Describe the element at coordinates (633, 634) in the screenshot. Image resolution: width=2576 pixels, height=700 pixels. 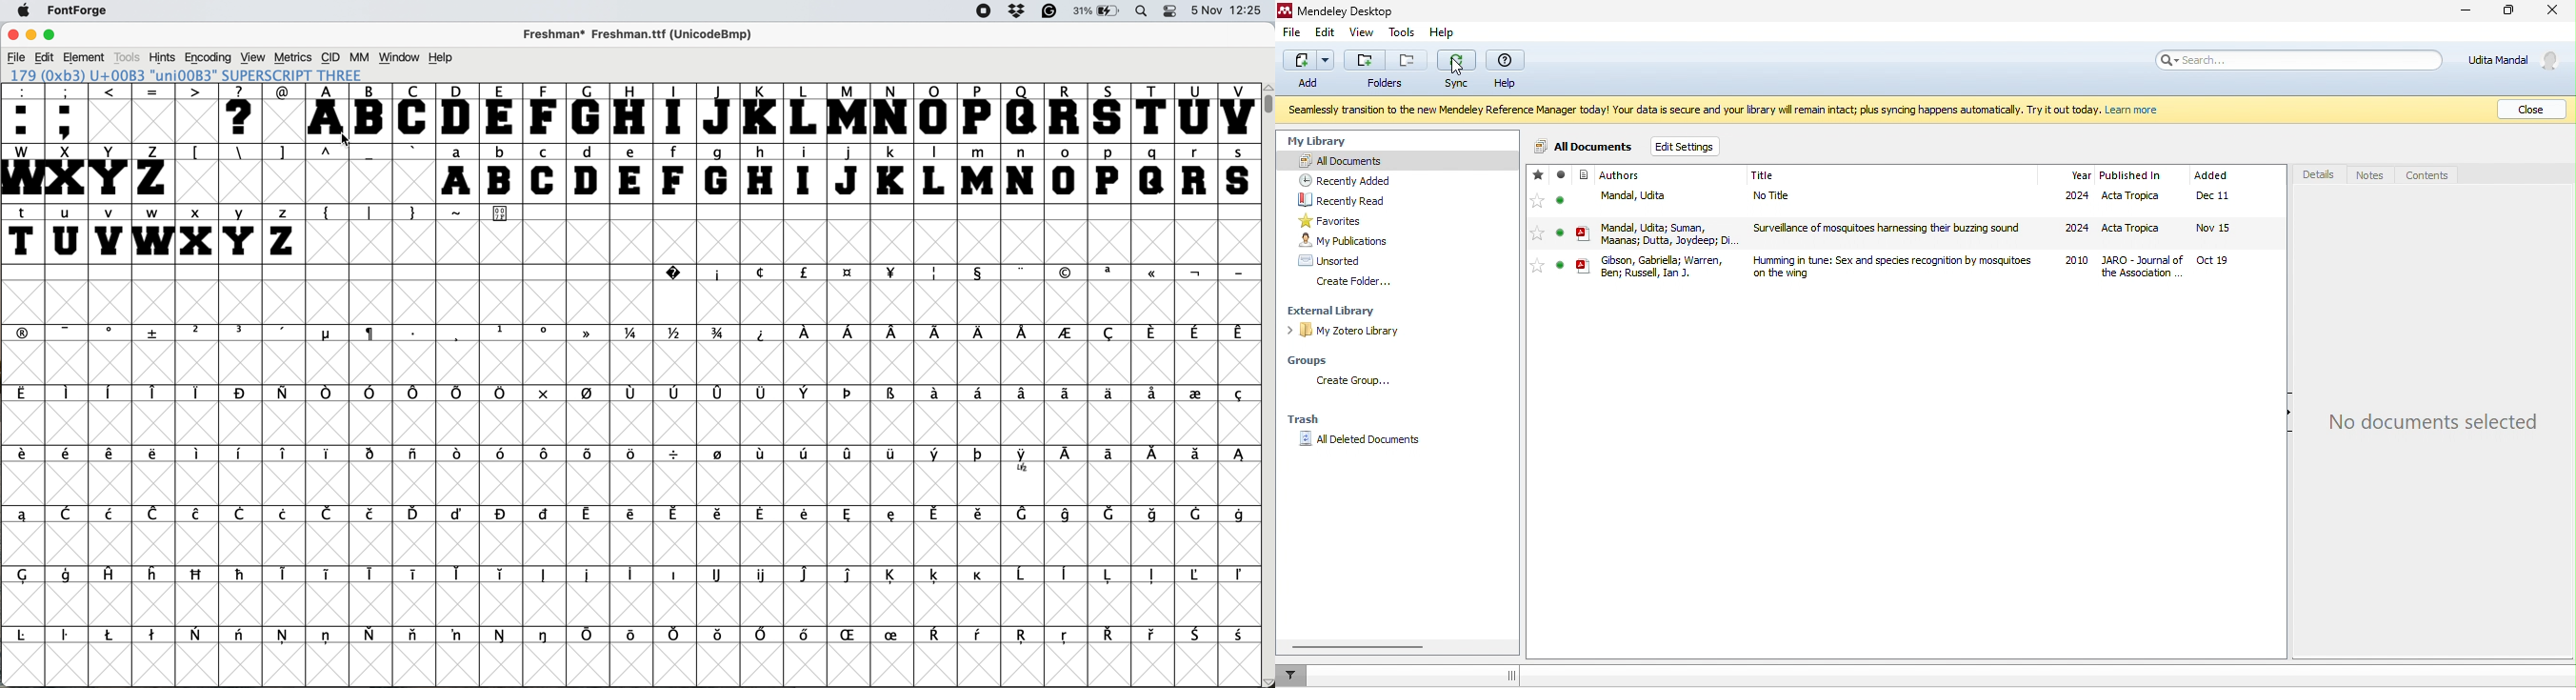
I see `symbol` at that location.